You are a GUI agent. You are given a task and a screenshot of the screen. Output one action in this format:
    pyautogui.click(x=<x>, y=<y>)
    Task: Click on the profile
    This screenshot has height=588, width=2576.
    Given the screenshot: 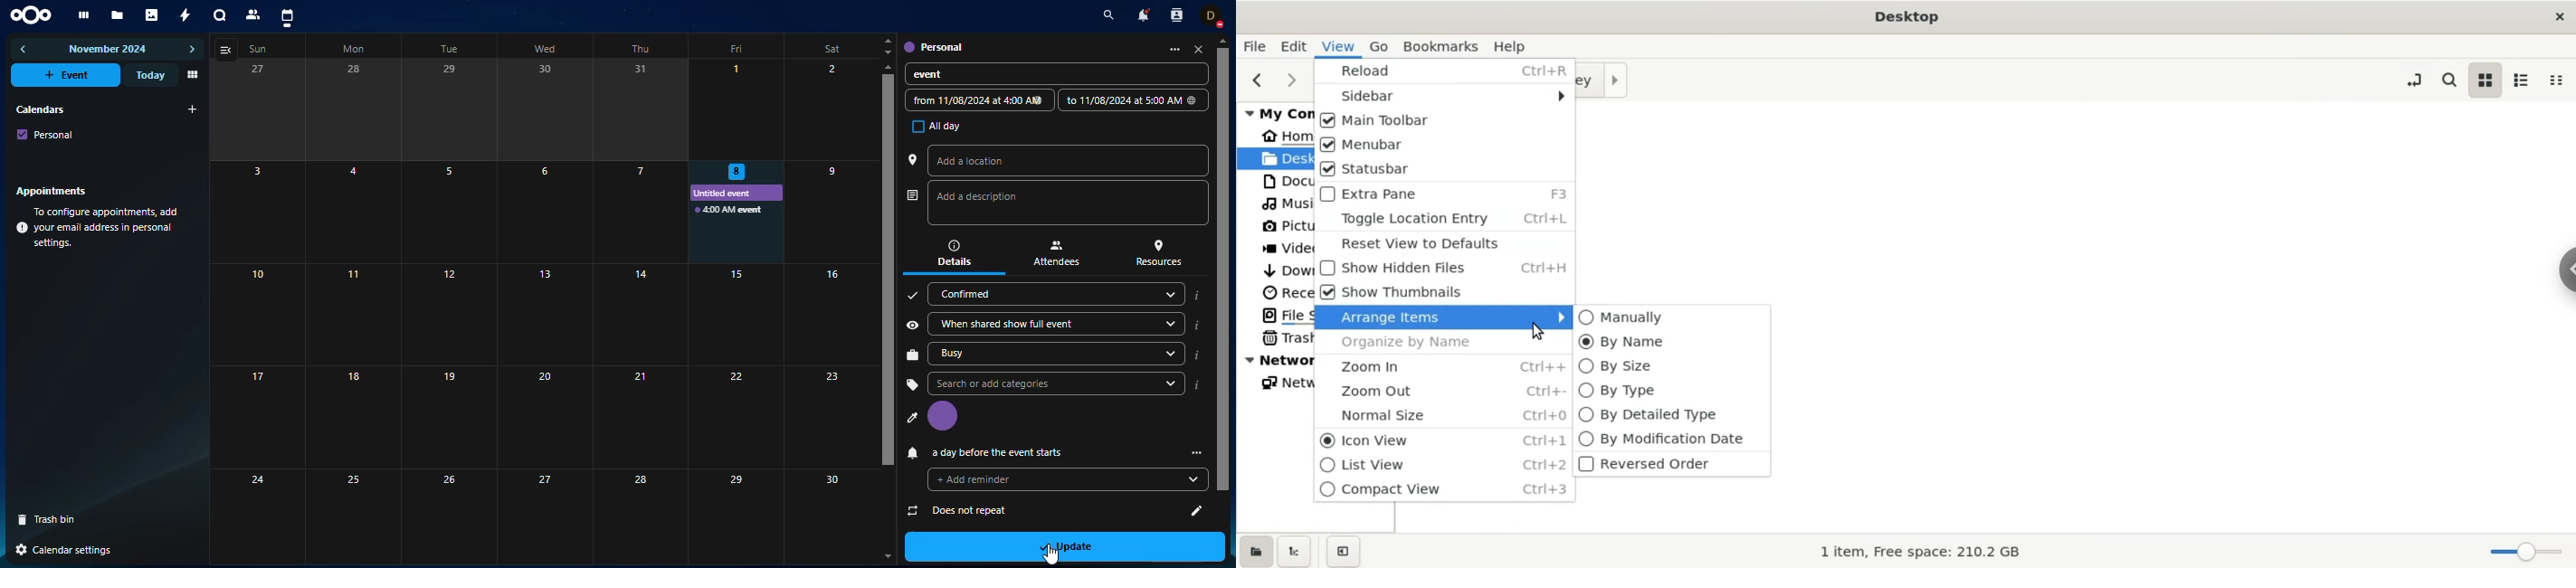 What is the action you would take?
    pyautogui.click(x=943, y=416)
    